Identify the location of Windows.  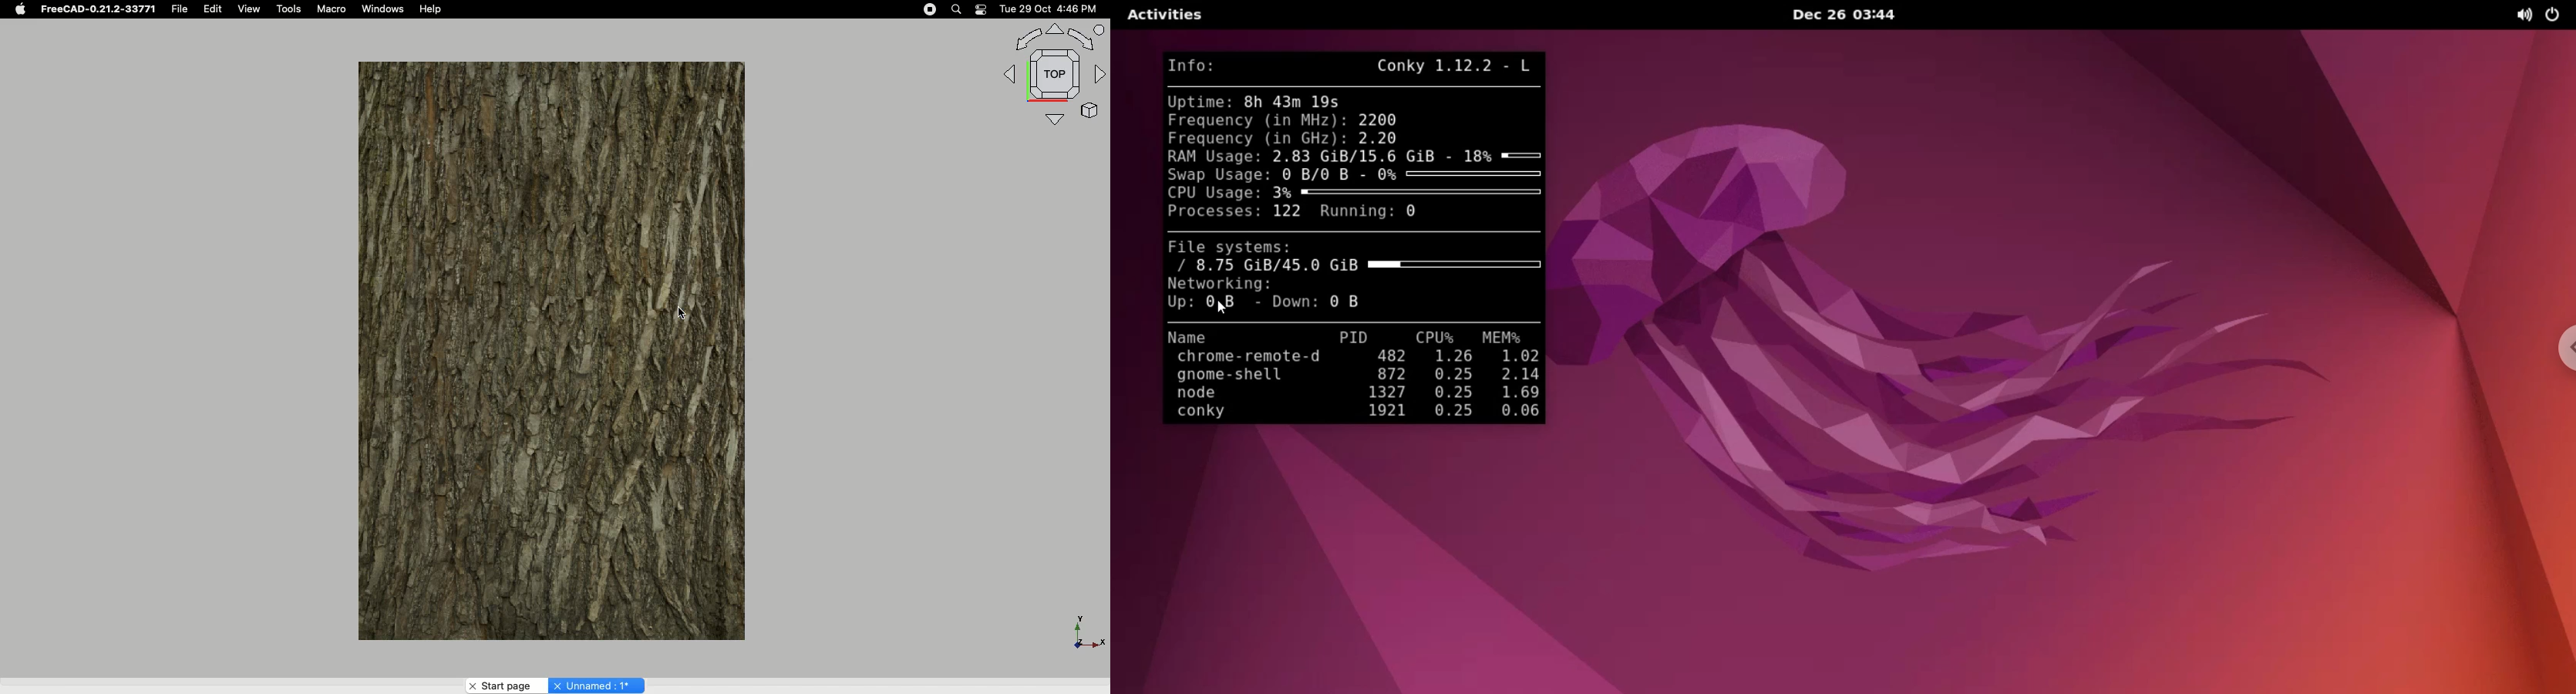
(387, 10).